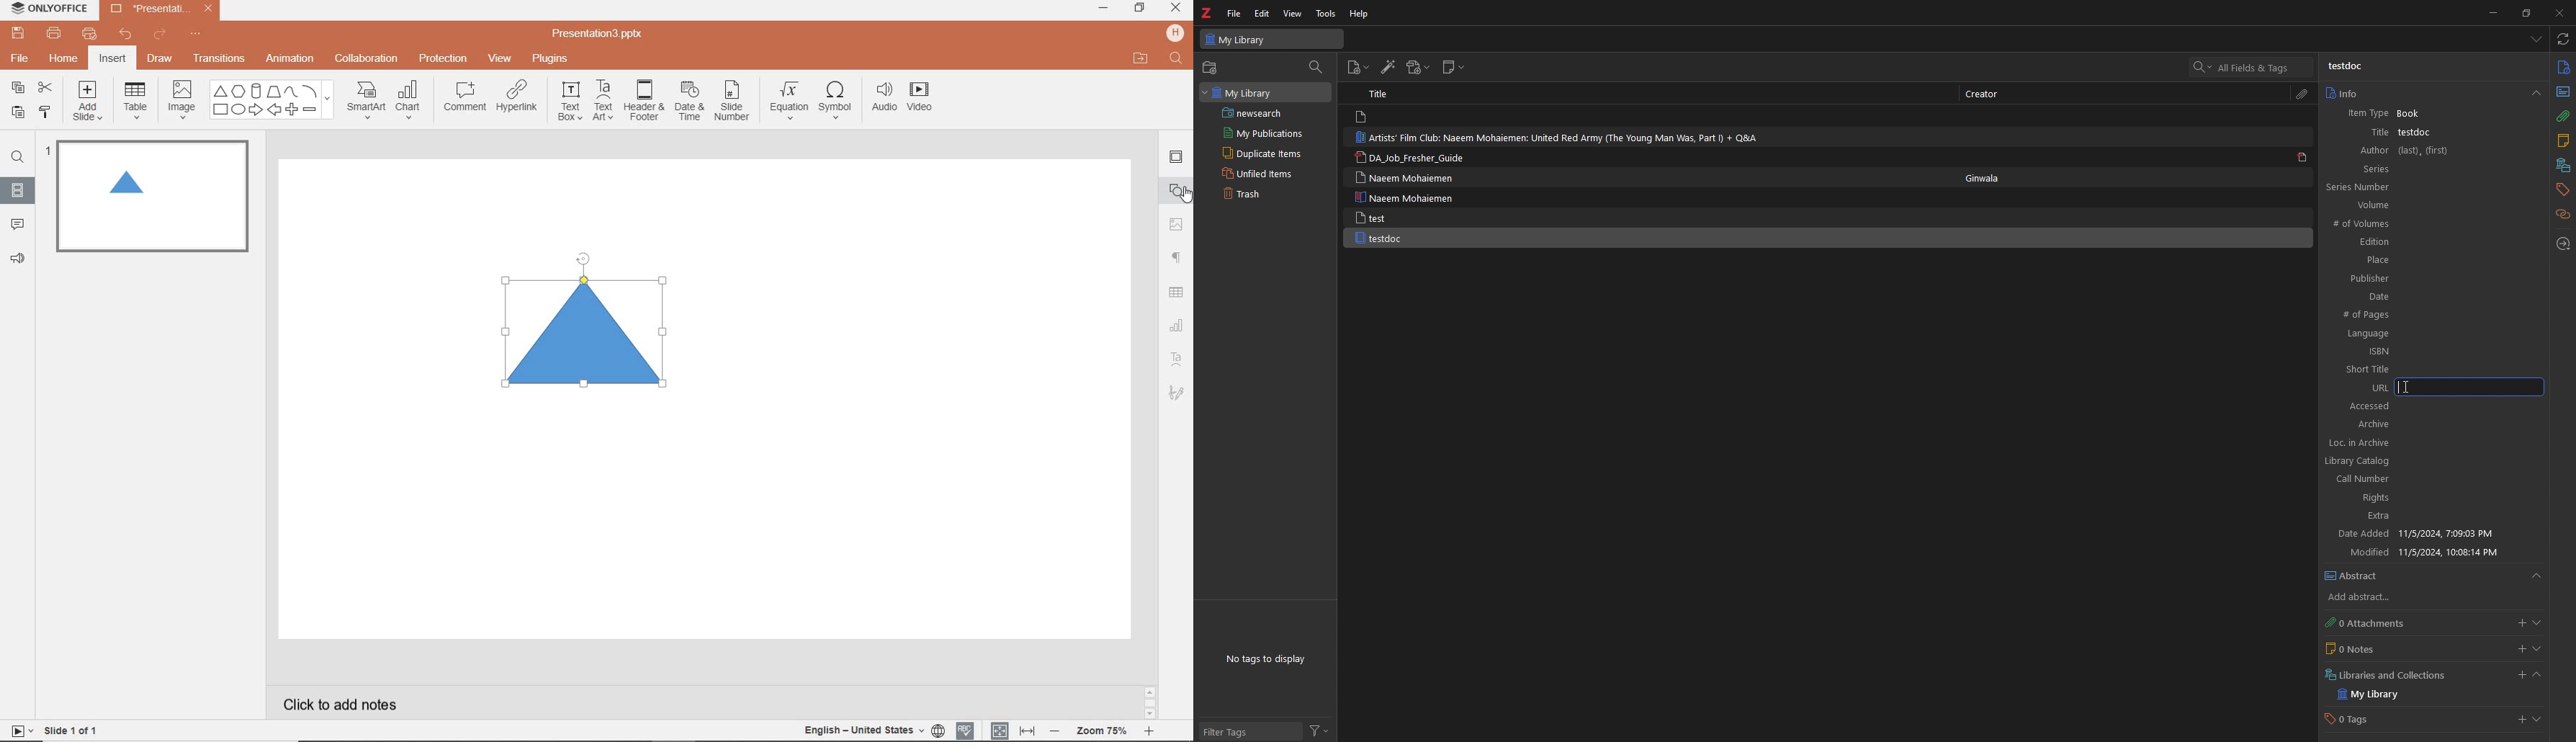  What do you see at coordinates (2403, 224) in the screenshot?
I see `#of Volumes` at bounding box center [2403, 224].